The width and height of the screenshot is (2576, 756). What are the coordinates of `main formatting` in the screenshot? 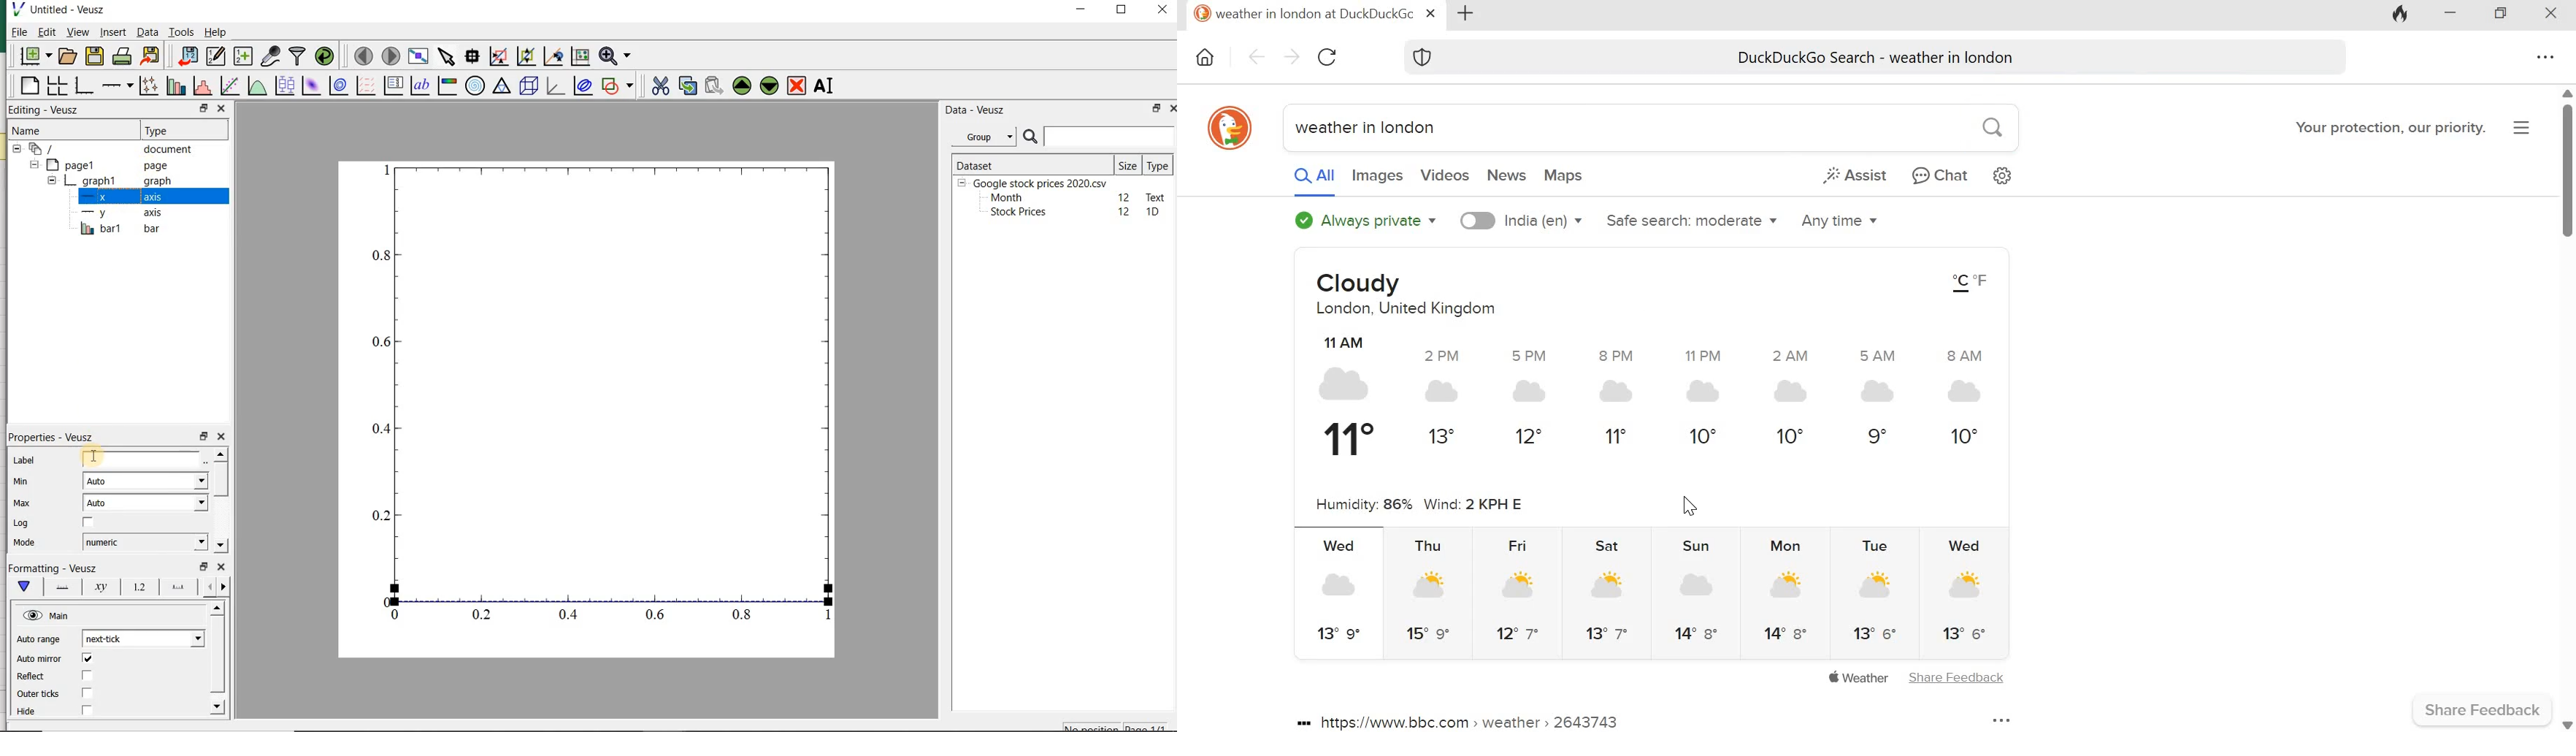 It's located at (21, 586).